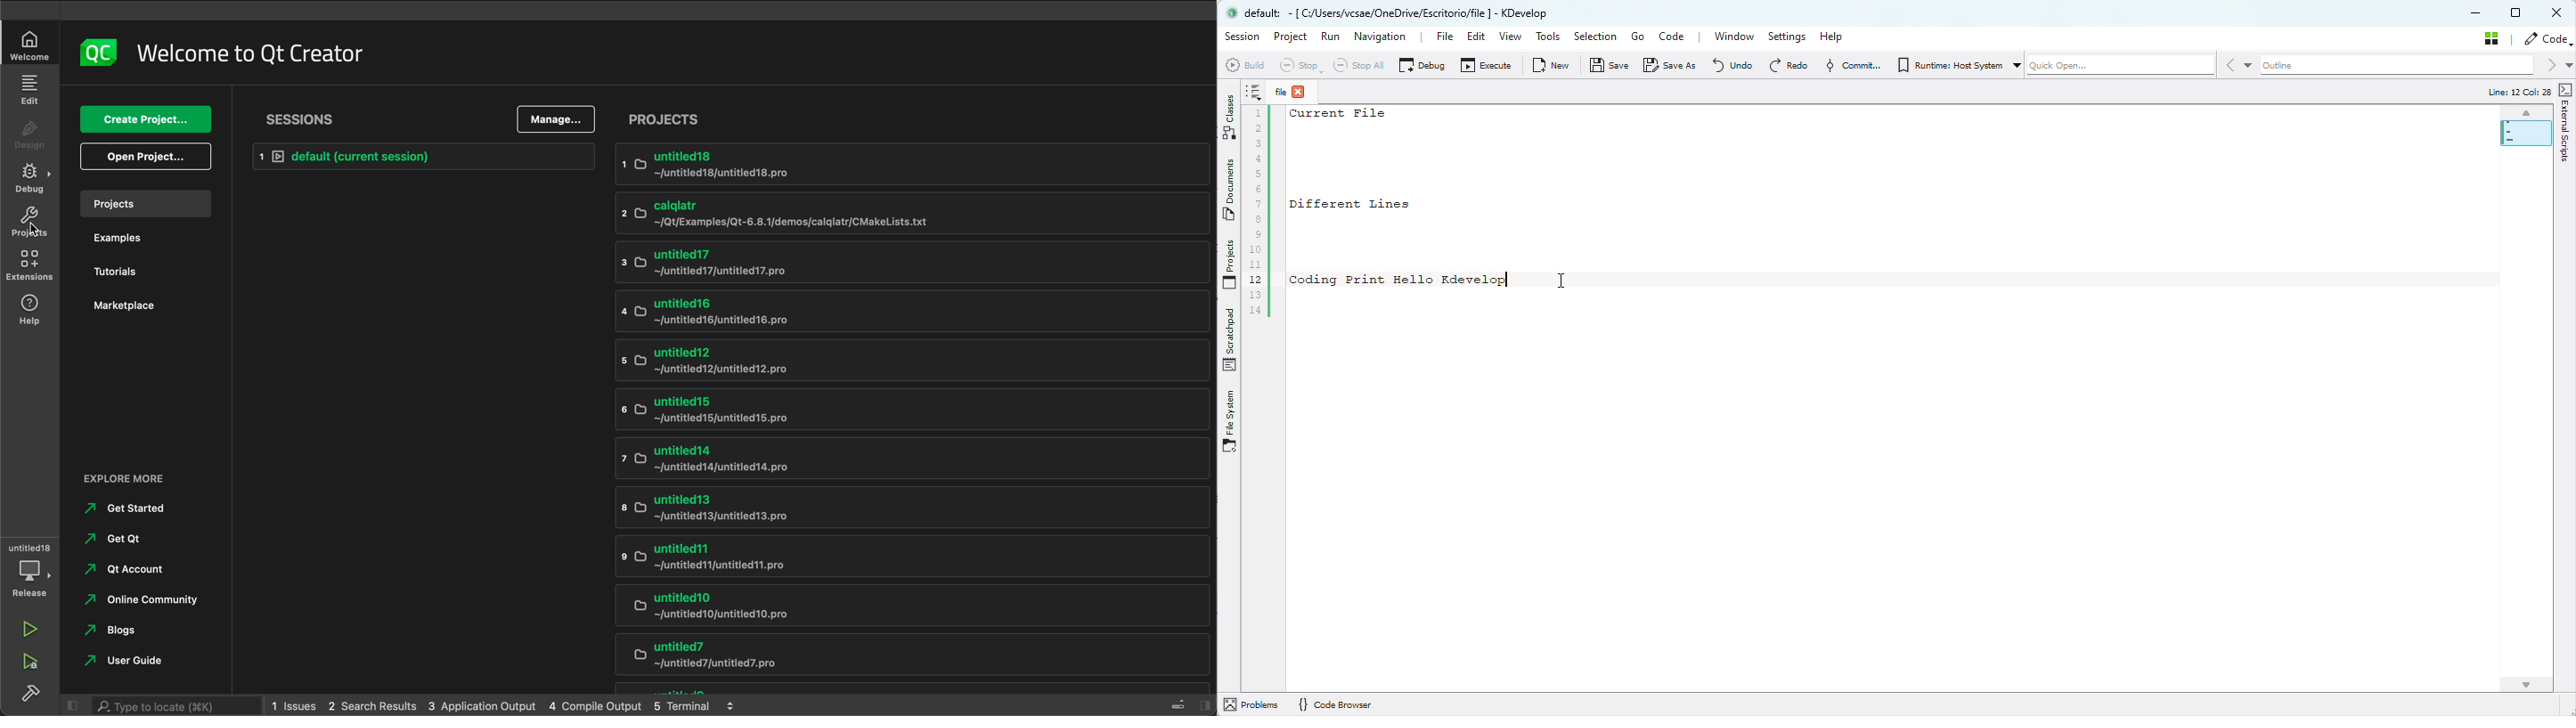 The height and width of the screenshot is (728, 2576). Describe the element at coordinates (901, 601) in the screenshot. I see `untitled10` at that location.